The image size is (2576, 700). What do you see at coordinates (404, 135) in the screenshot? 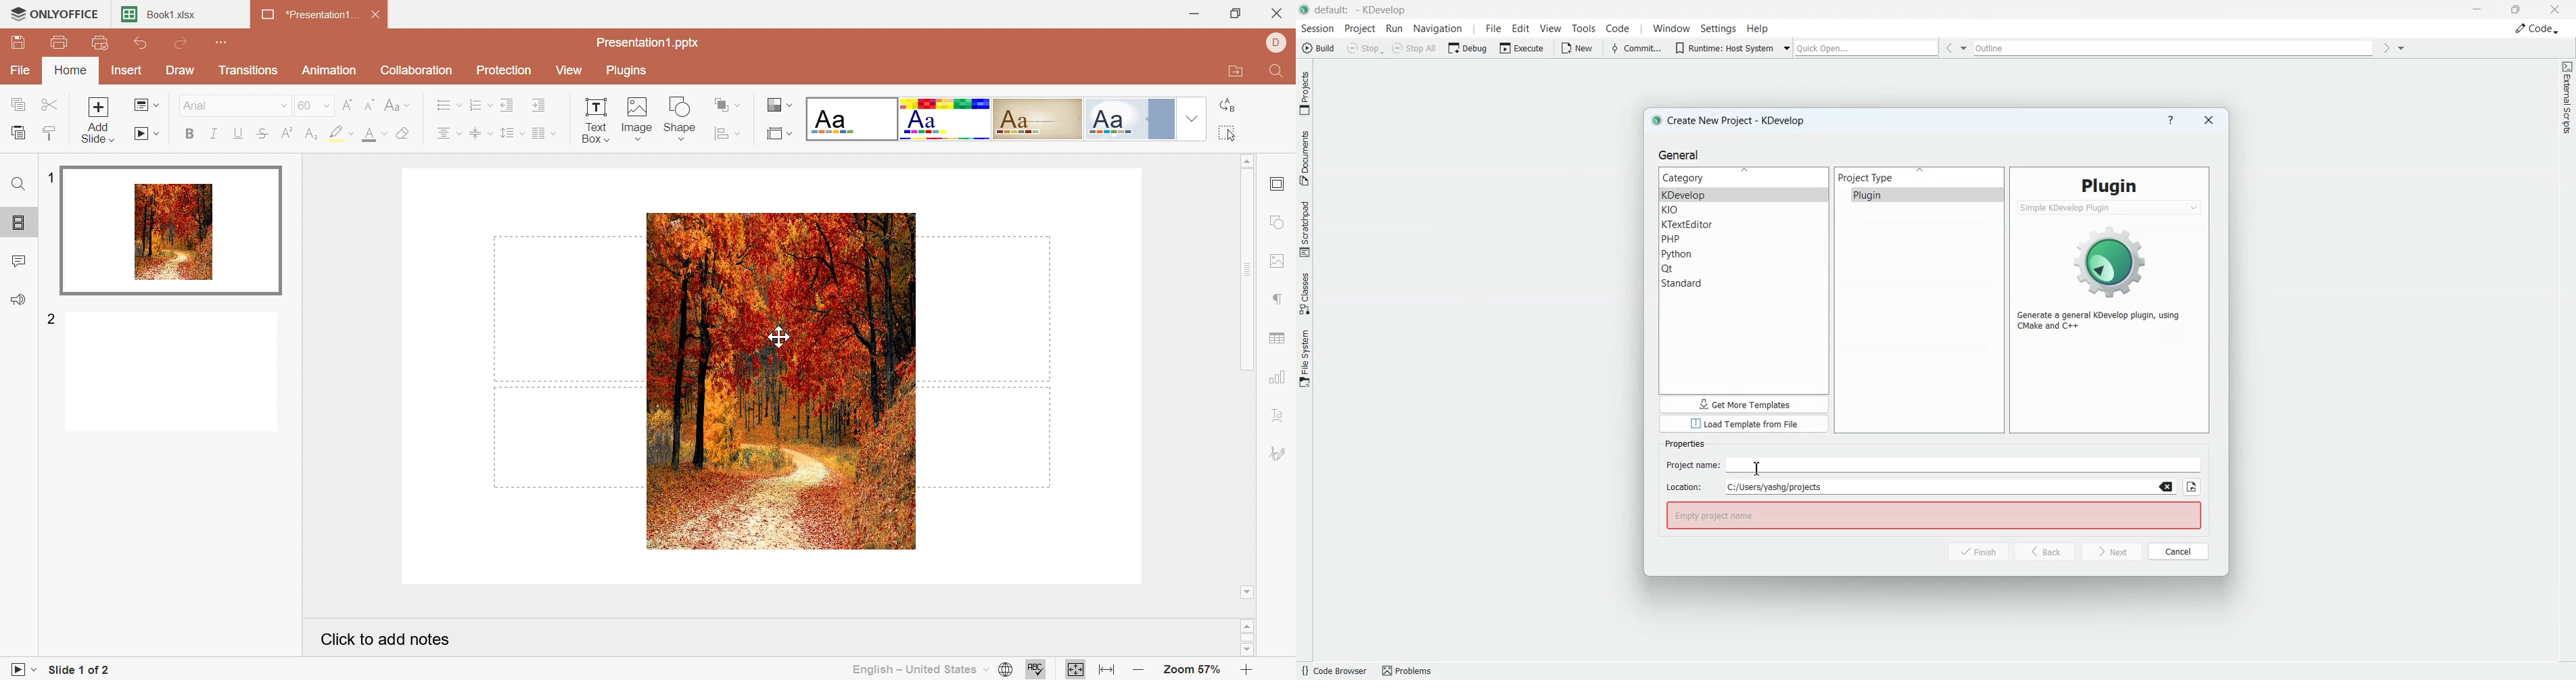
I see `Clear` at bounding box center [404, 135].